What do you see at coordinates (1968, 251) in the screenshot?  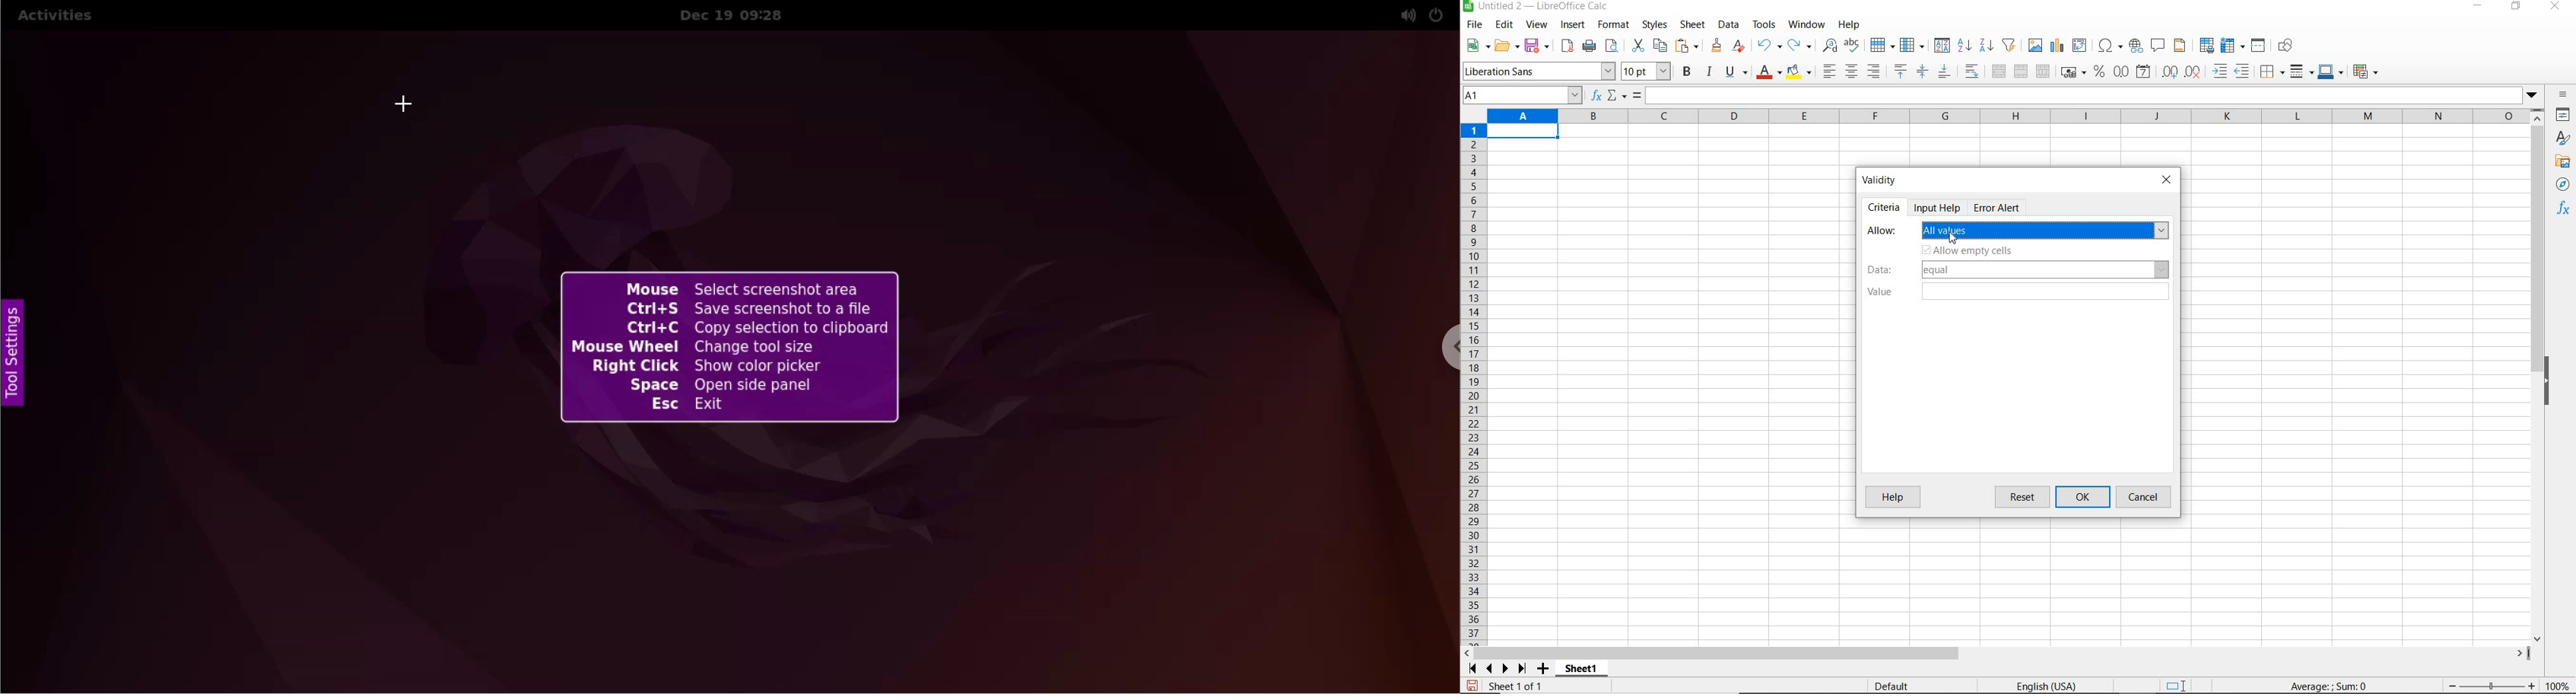 I see `allow empty cells` at bounding box center [1968, 251].